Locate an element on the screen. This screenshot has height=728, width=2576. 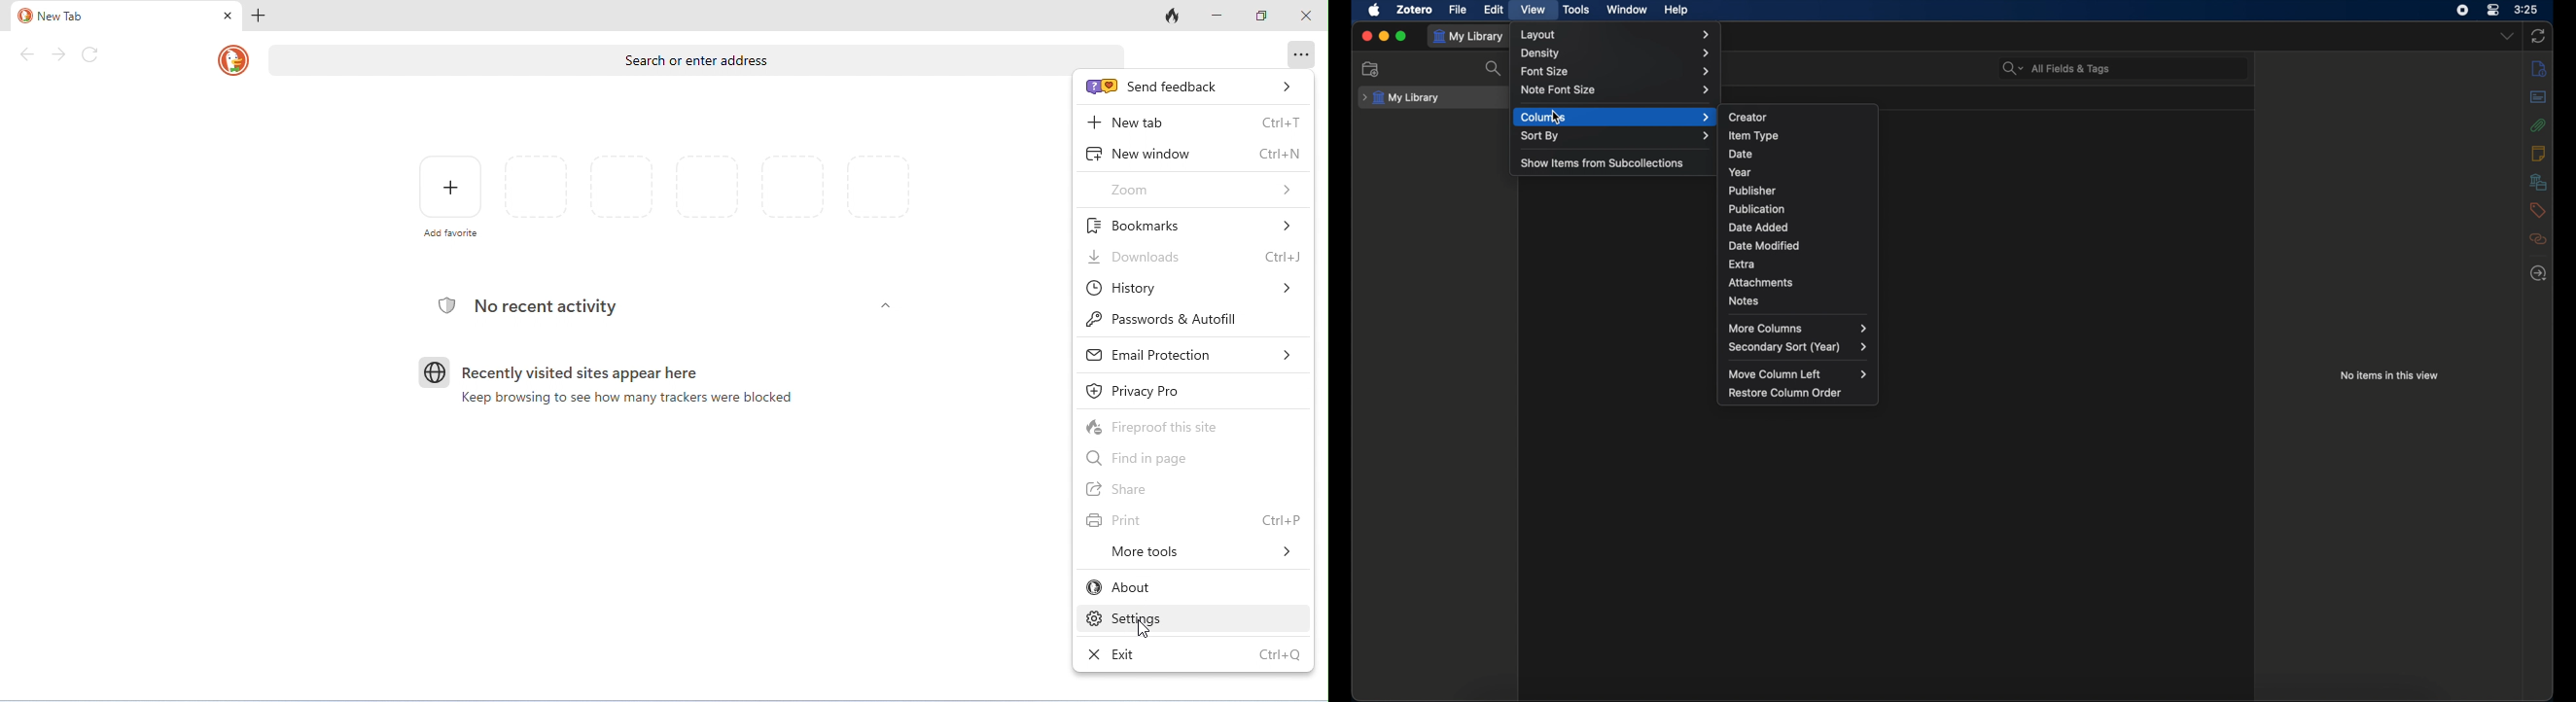
attachments is located at coordinates (2538, 125).